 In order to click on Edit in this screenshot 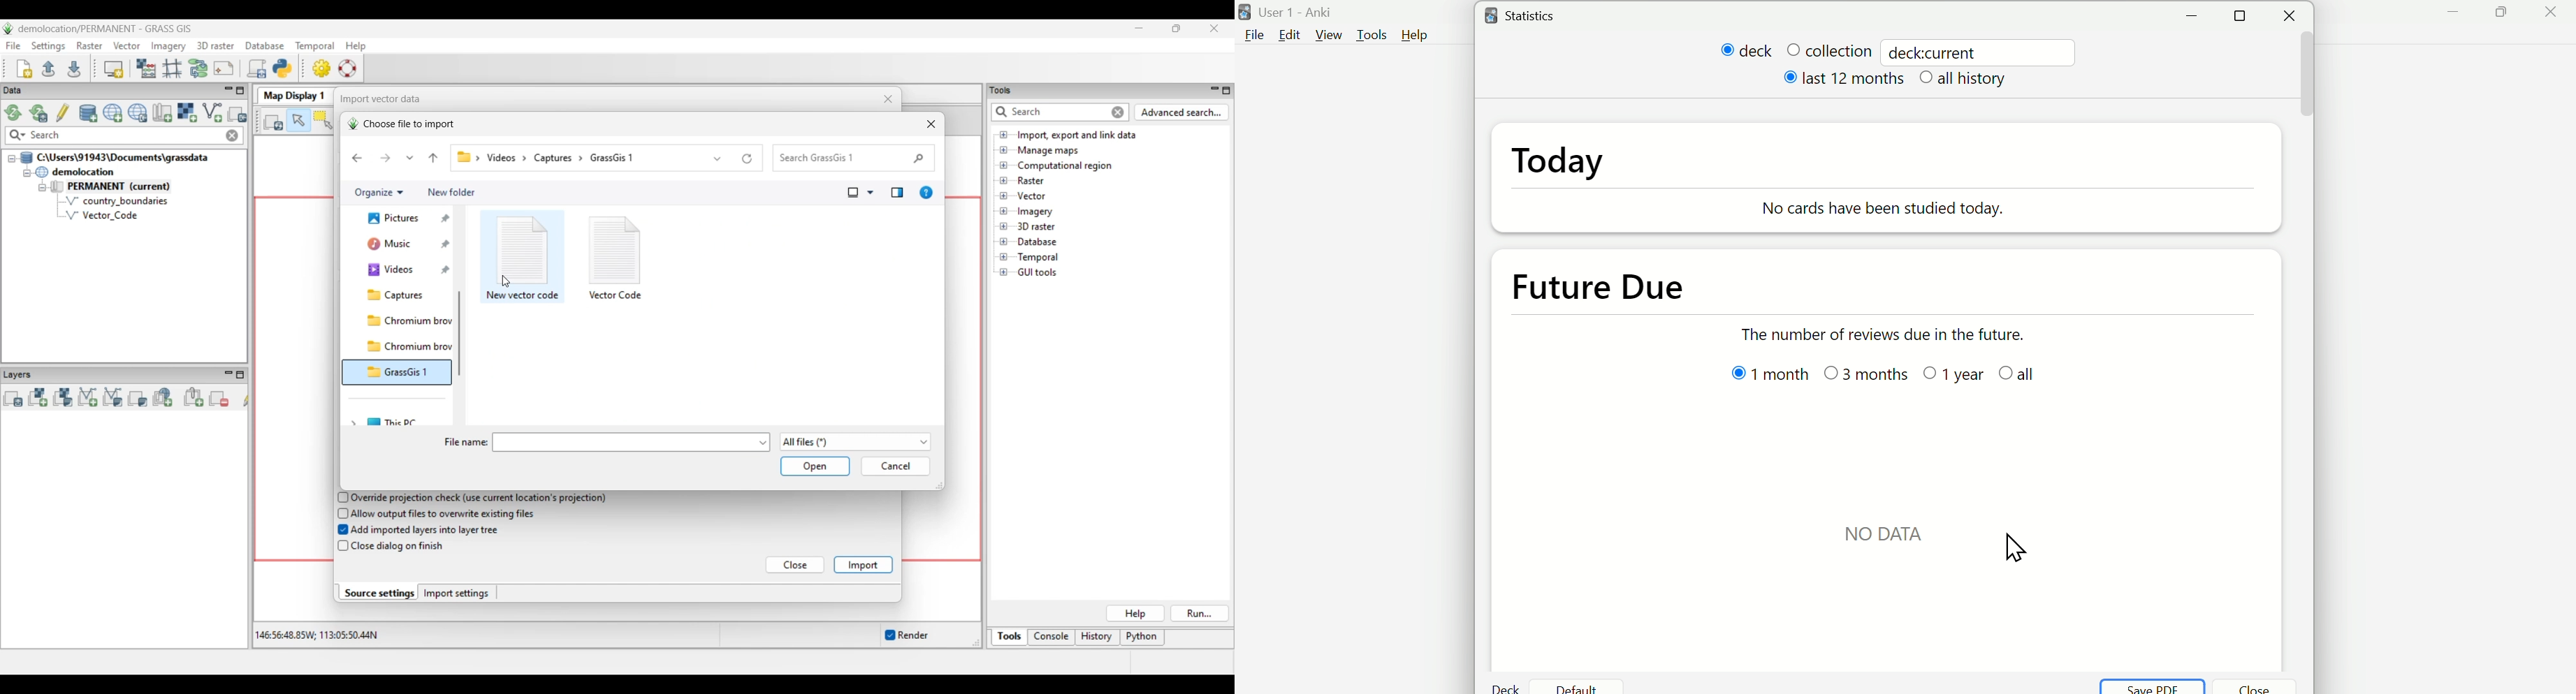, I will do `click(1287, 35)`.